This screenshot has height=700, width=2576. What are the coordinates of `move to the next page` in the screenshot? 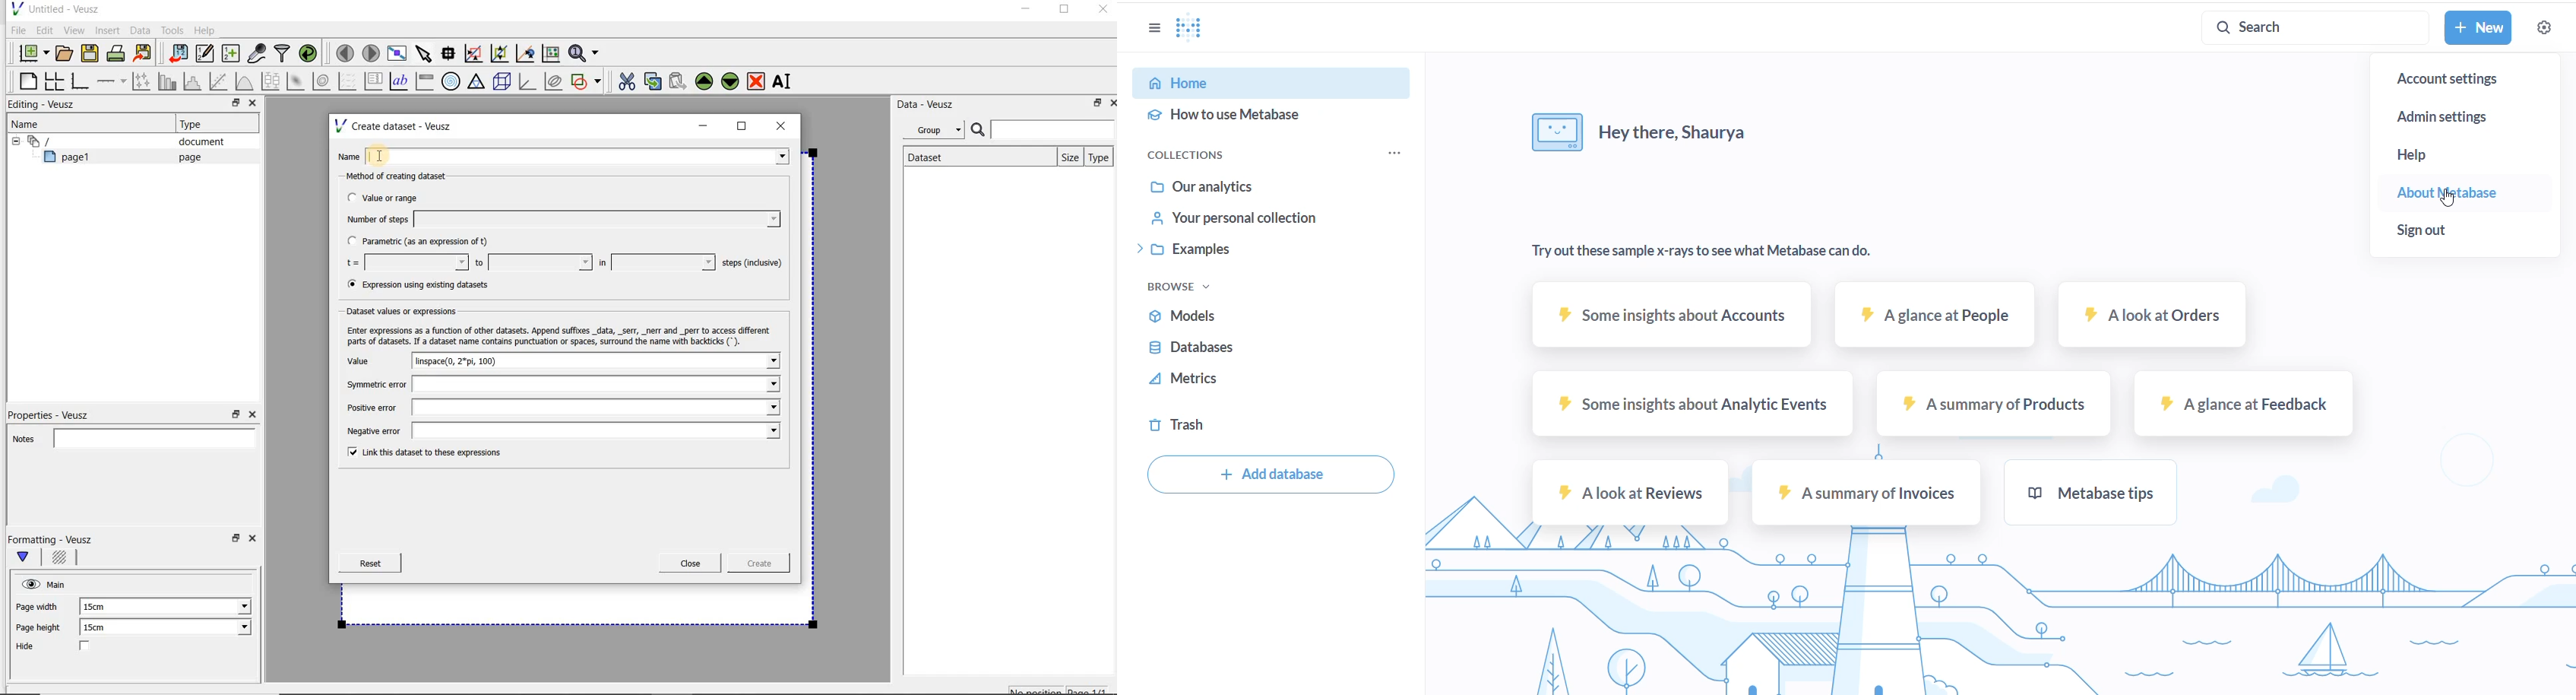 It's located at (371, 53).